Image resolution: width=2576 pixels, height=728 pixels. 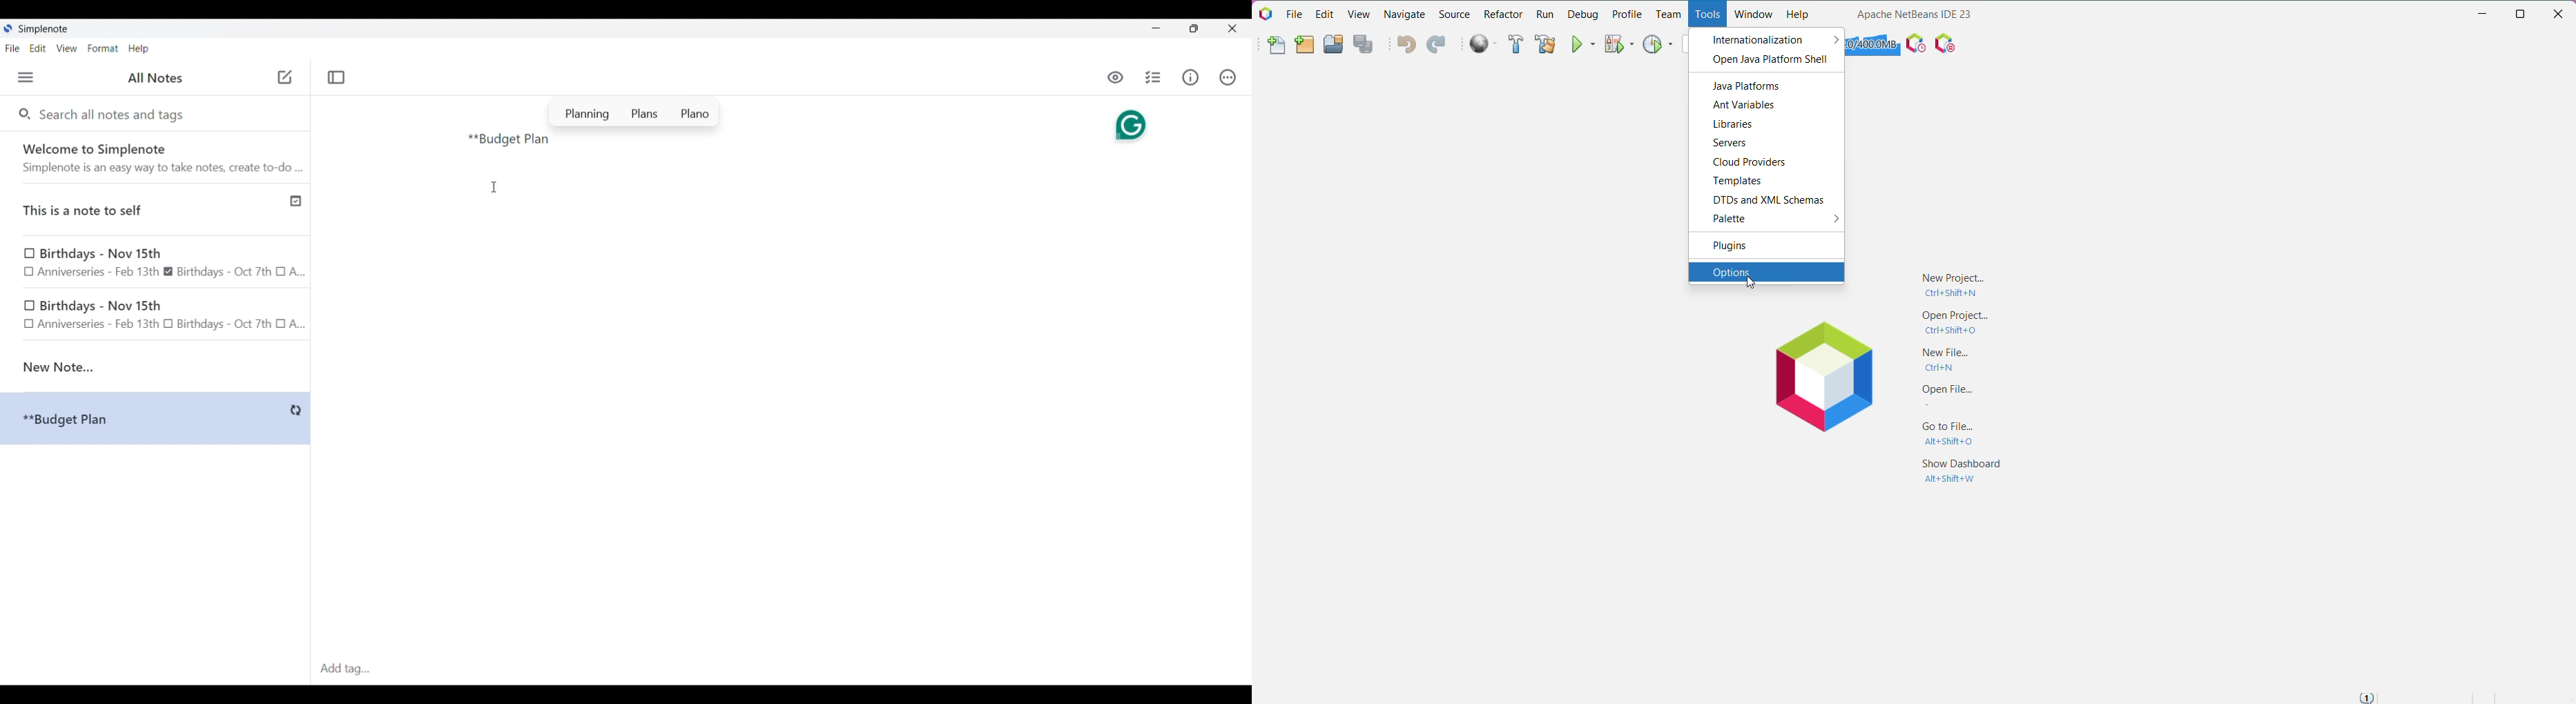 I want to click on Open Java Platform Shell, so click(x=1768, y=60).